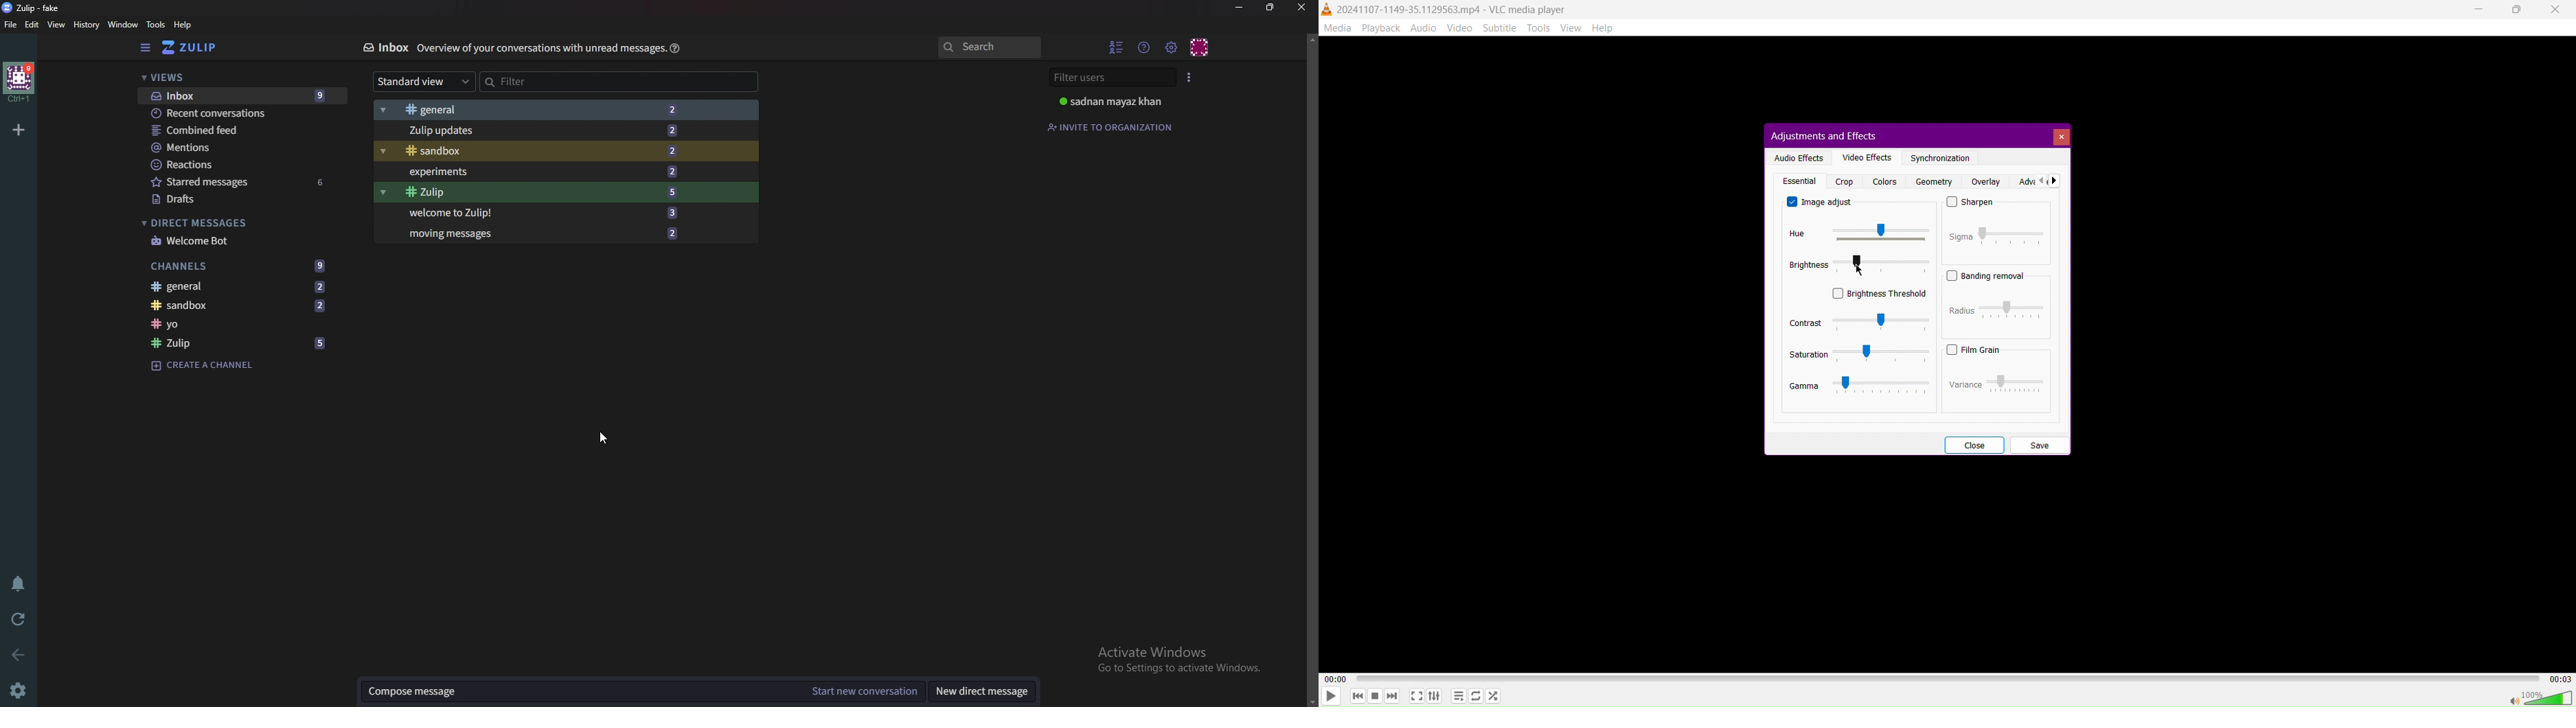 The height and width of the screenshot is (728, 2576). Describe the element at coordinates (147, 49) in the screenshot. I see `Hide side bar` at that location.